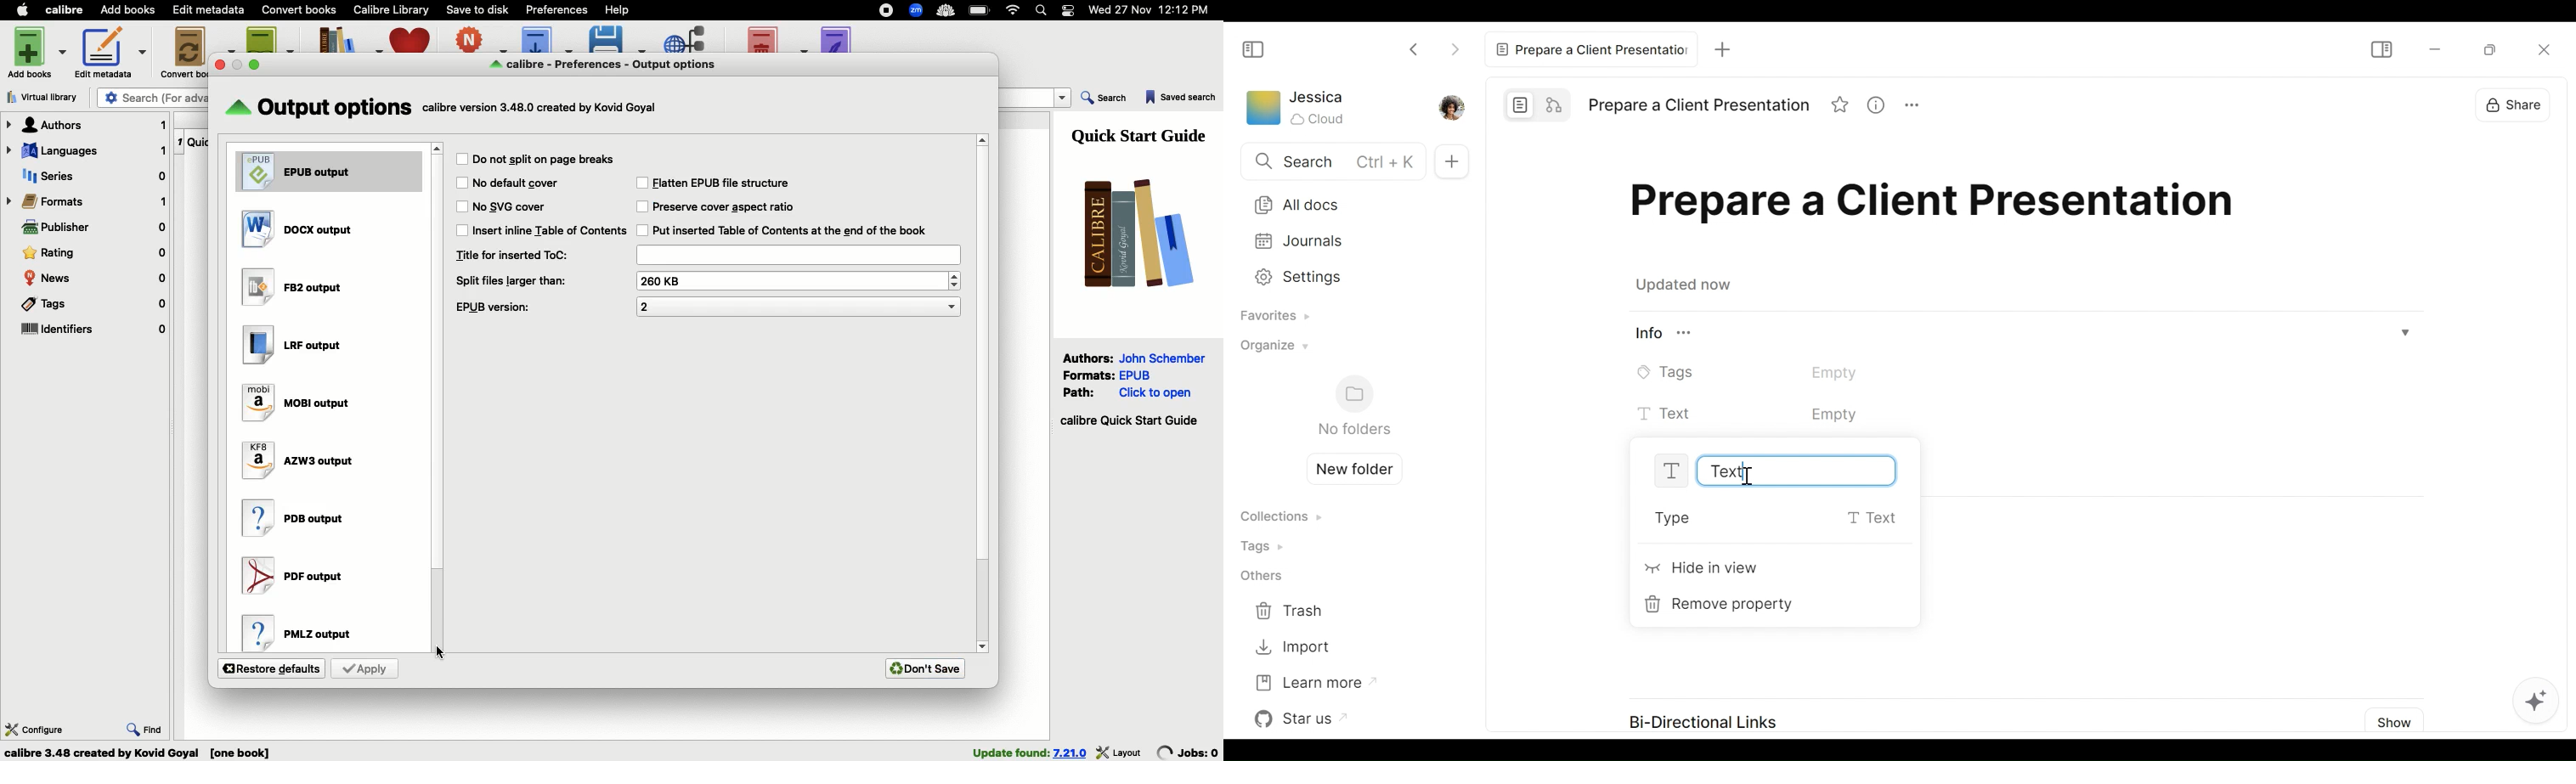 The image size is (2576, 784). What do you see at coordinates (1768, 372) in the screenshot?
I see `Tags` at bounding box center [1768, 372].